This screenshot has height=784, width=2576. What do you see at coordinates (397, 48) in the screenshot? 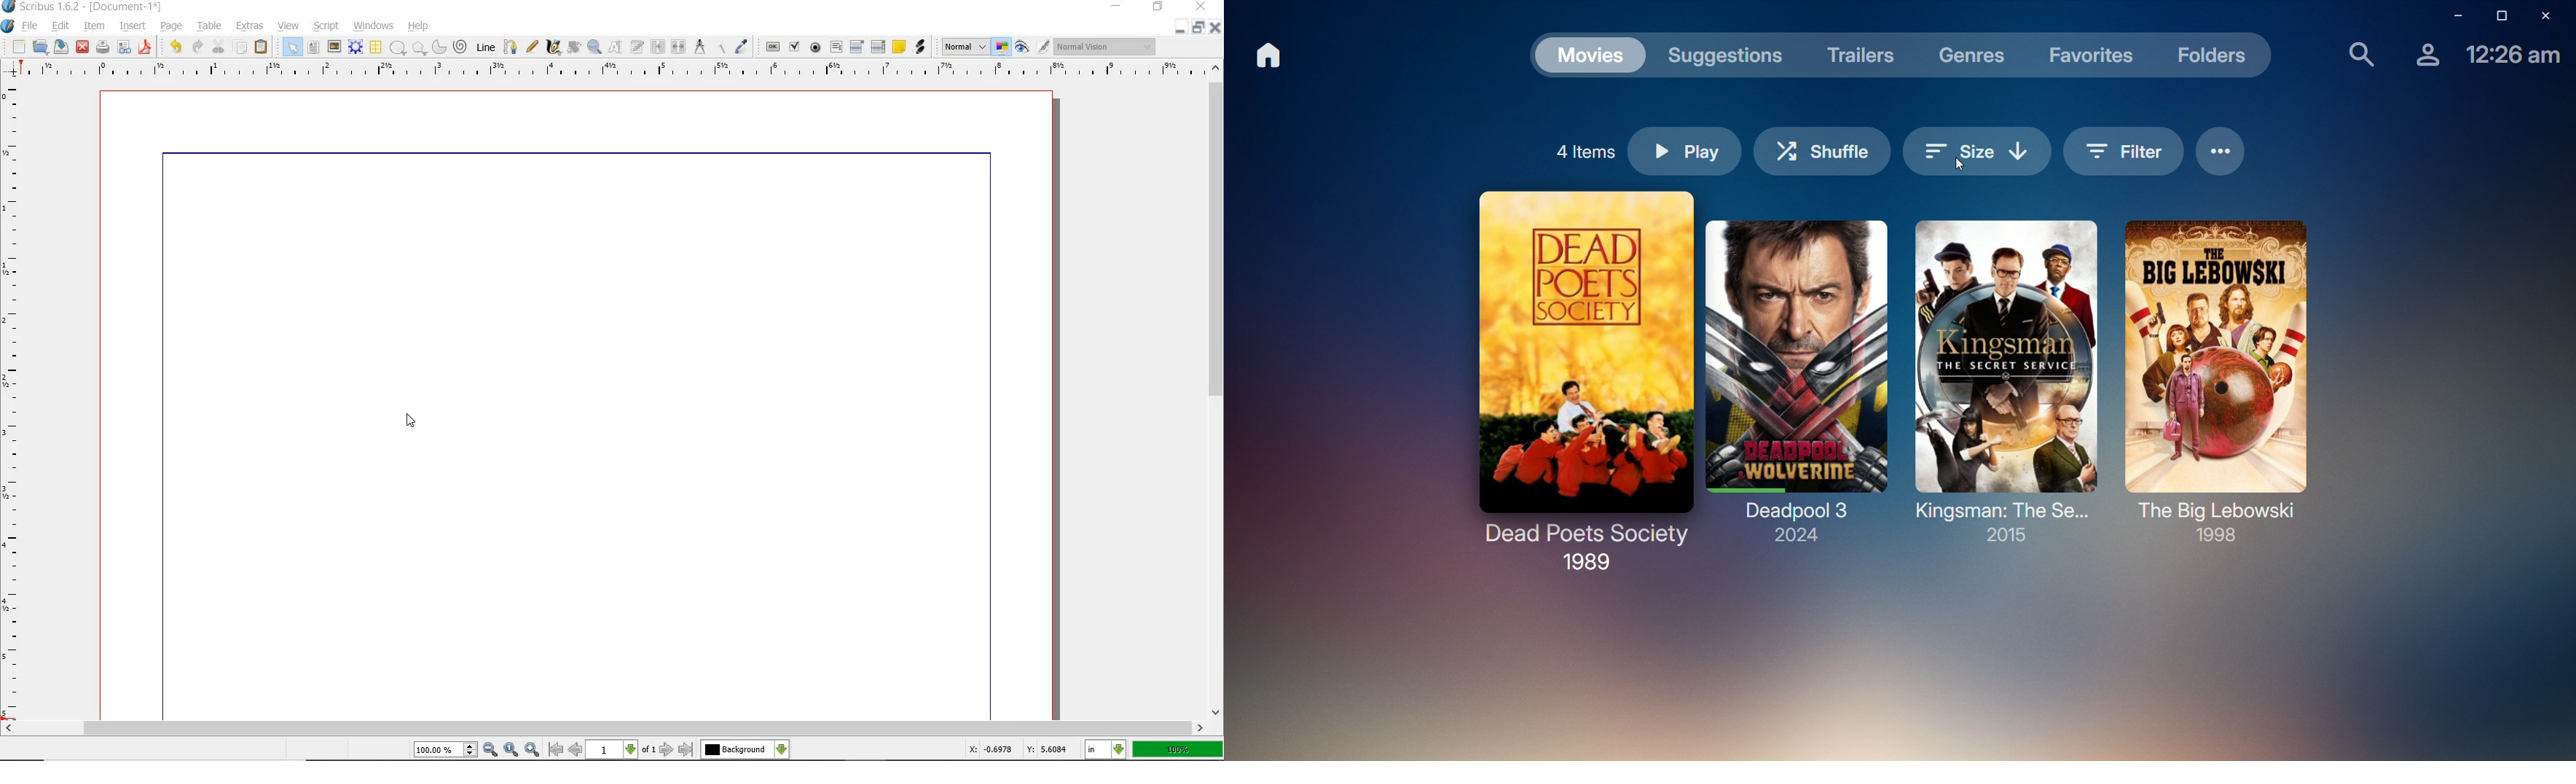
I see `SHAPE` at bounding box center [397, 48].